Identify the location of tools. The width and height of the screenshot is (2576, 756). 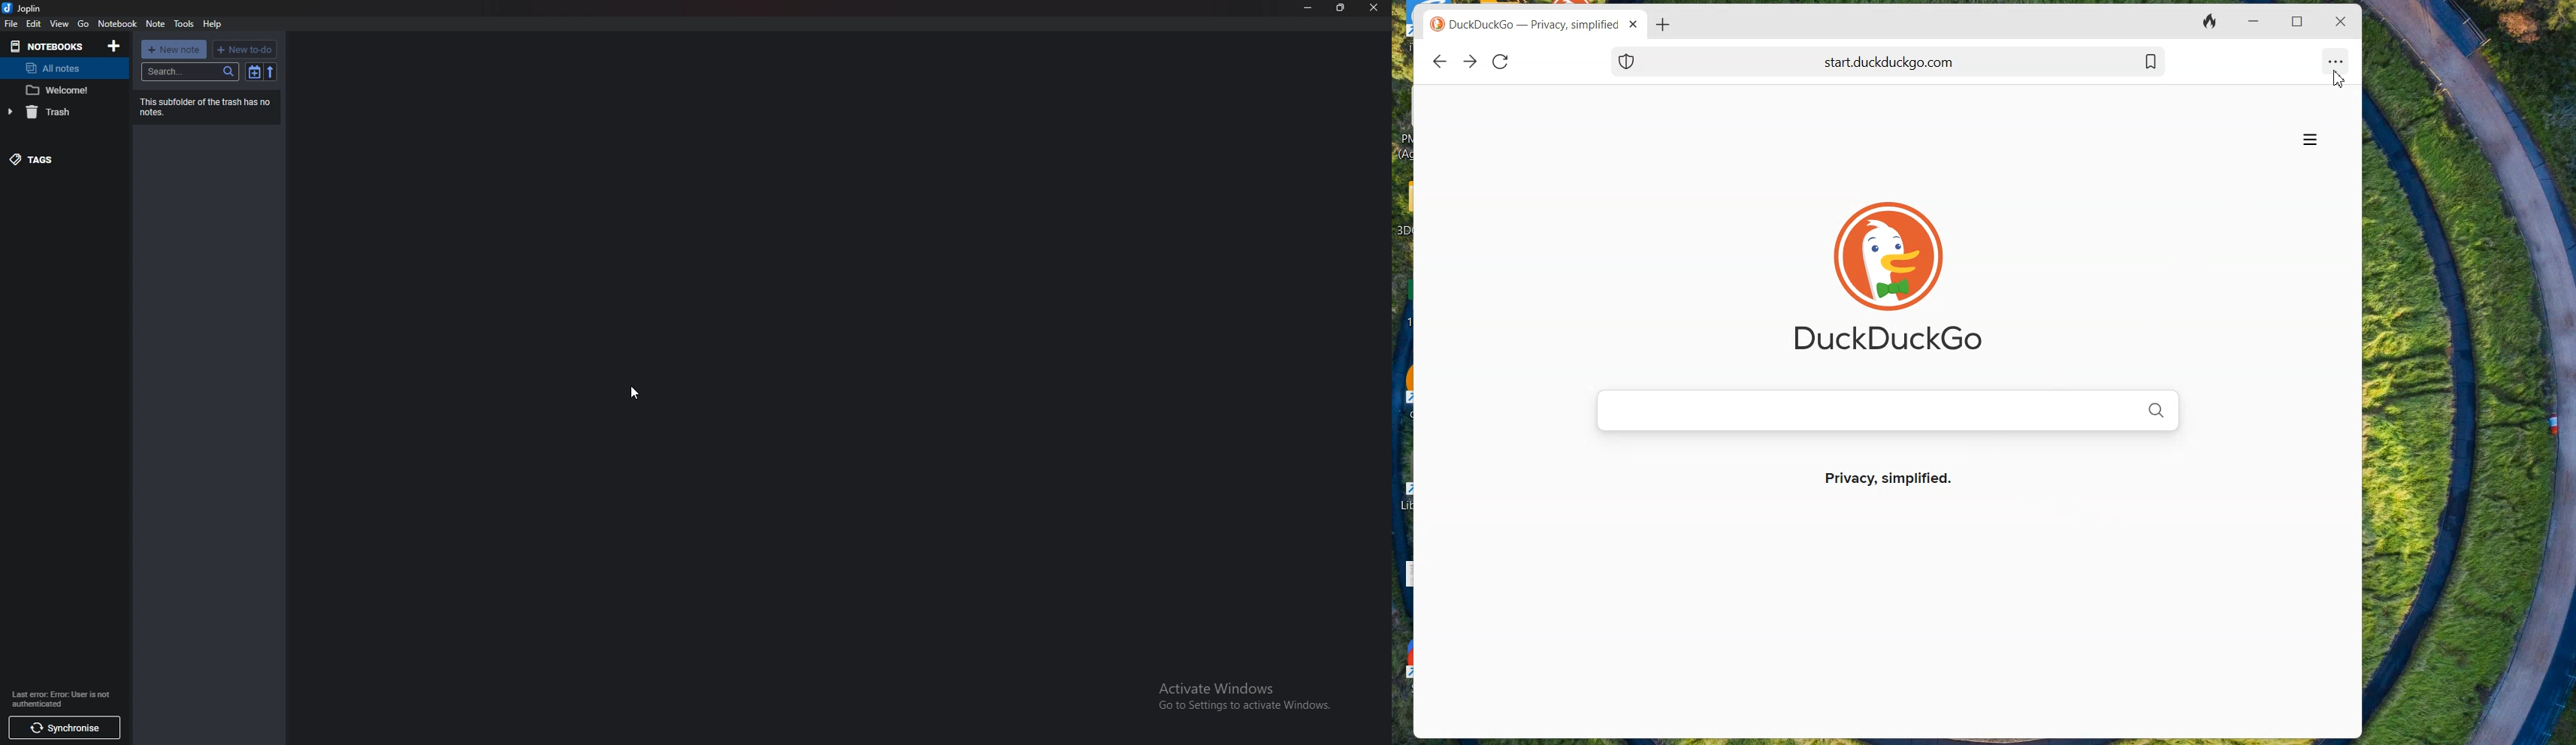
(183, 24).